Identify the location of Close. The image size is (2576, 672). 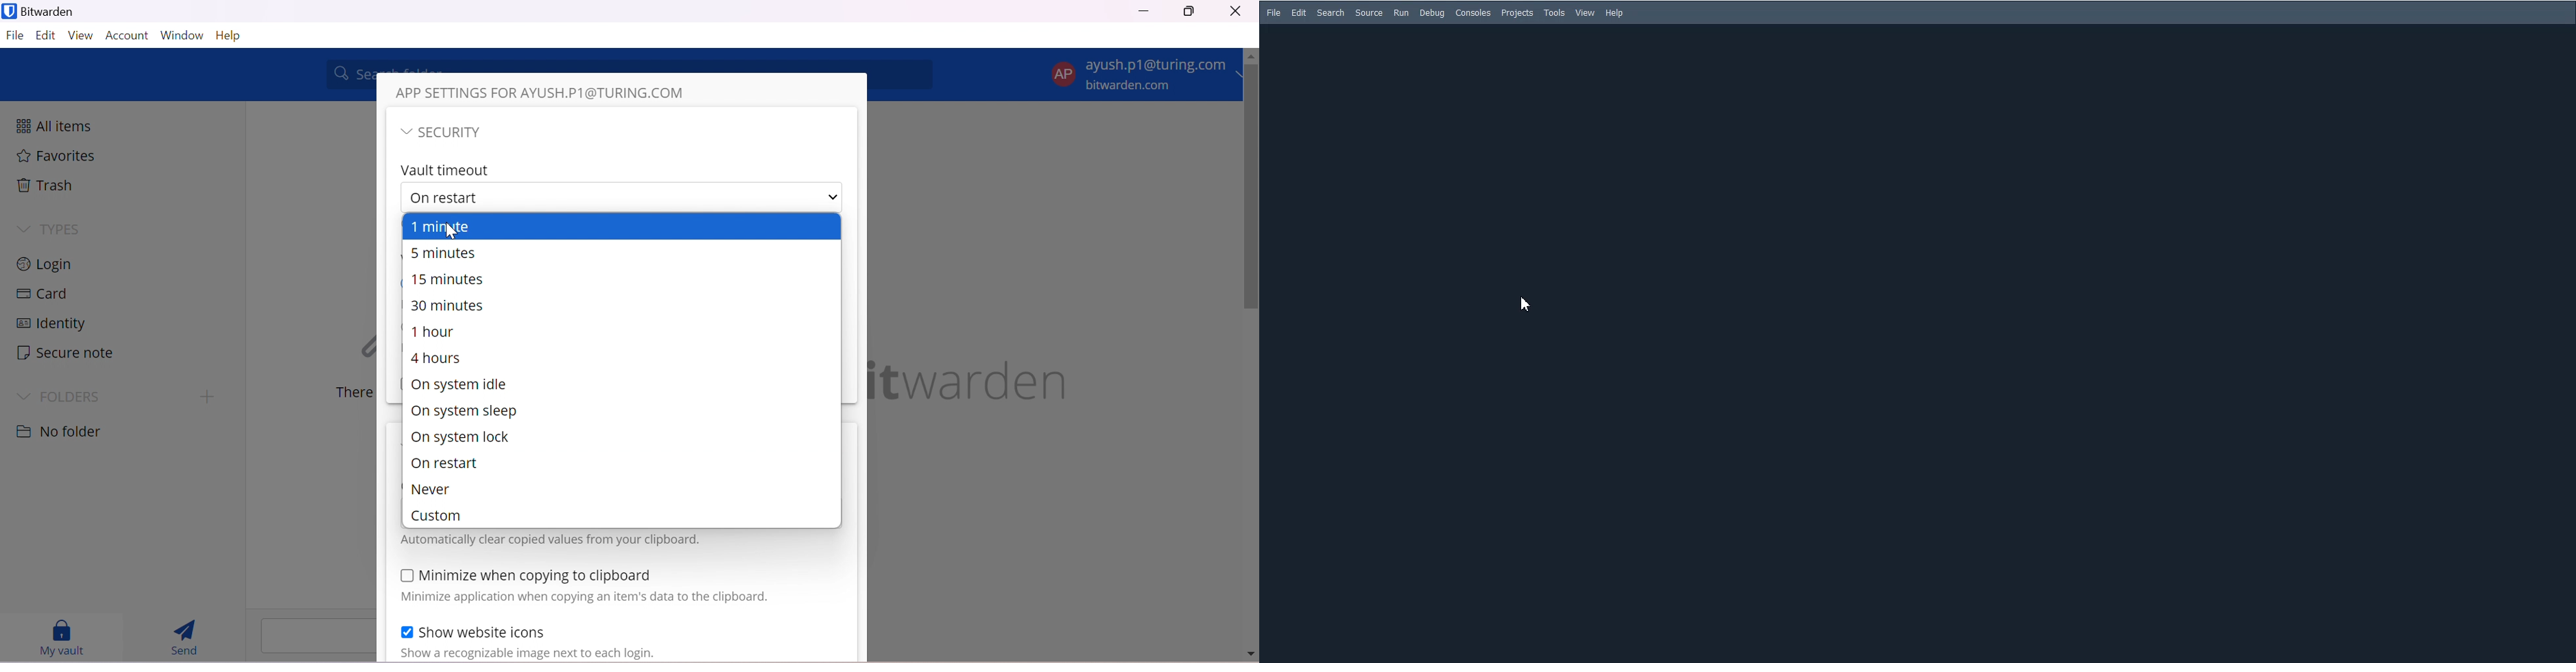
(1235, 11).